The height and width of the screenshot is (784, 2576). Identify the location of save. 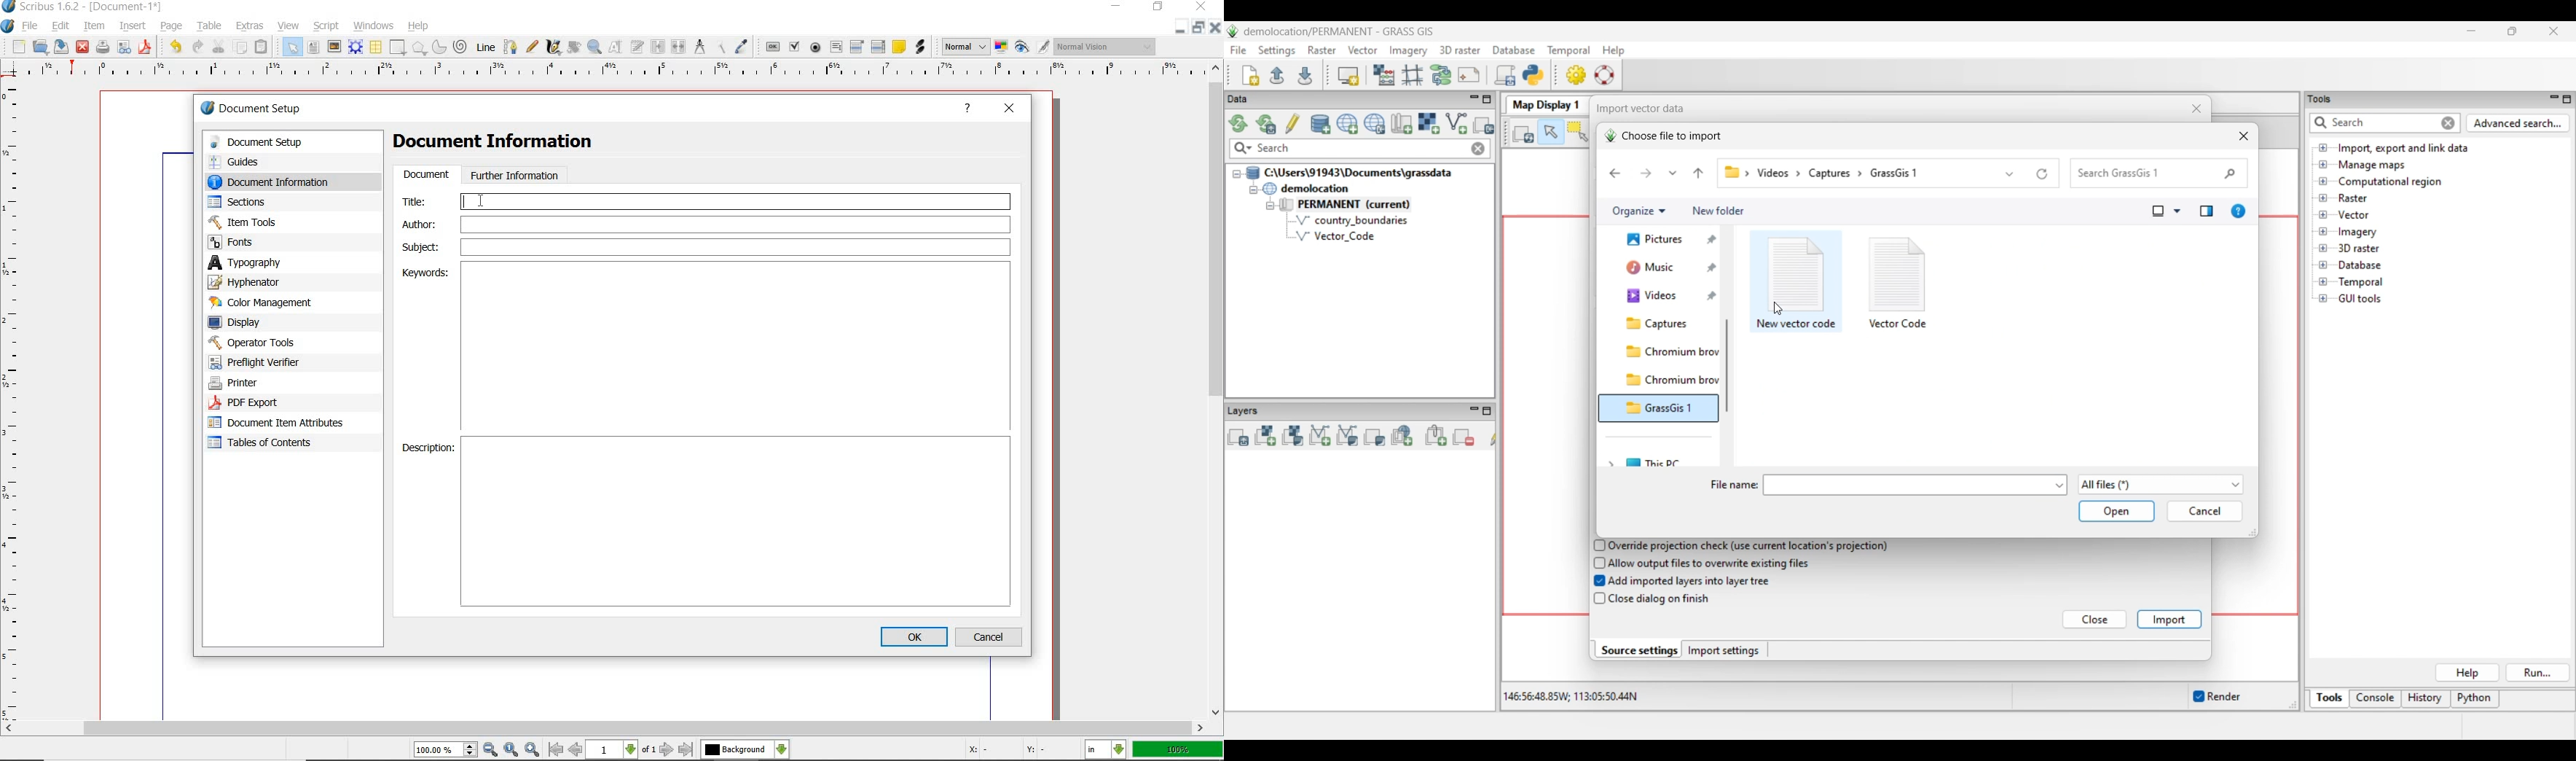
(63, 47).